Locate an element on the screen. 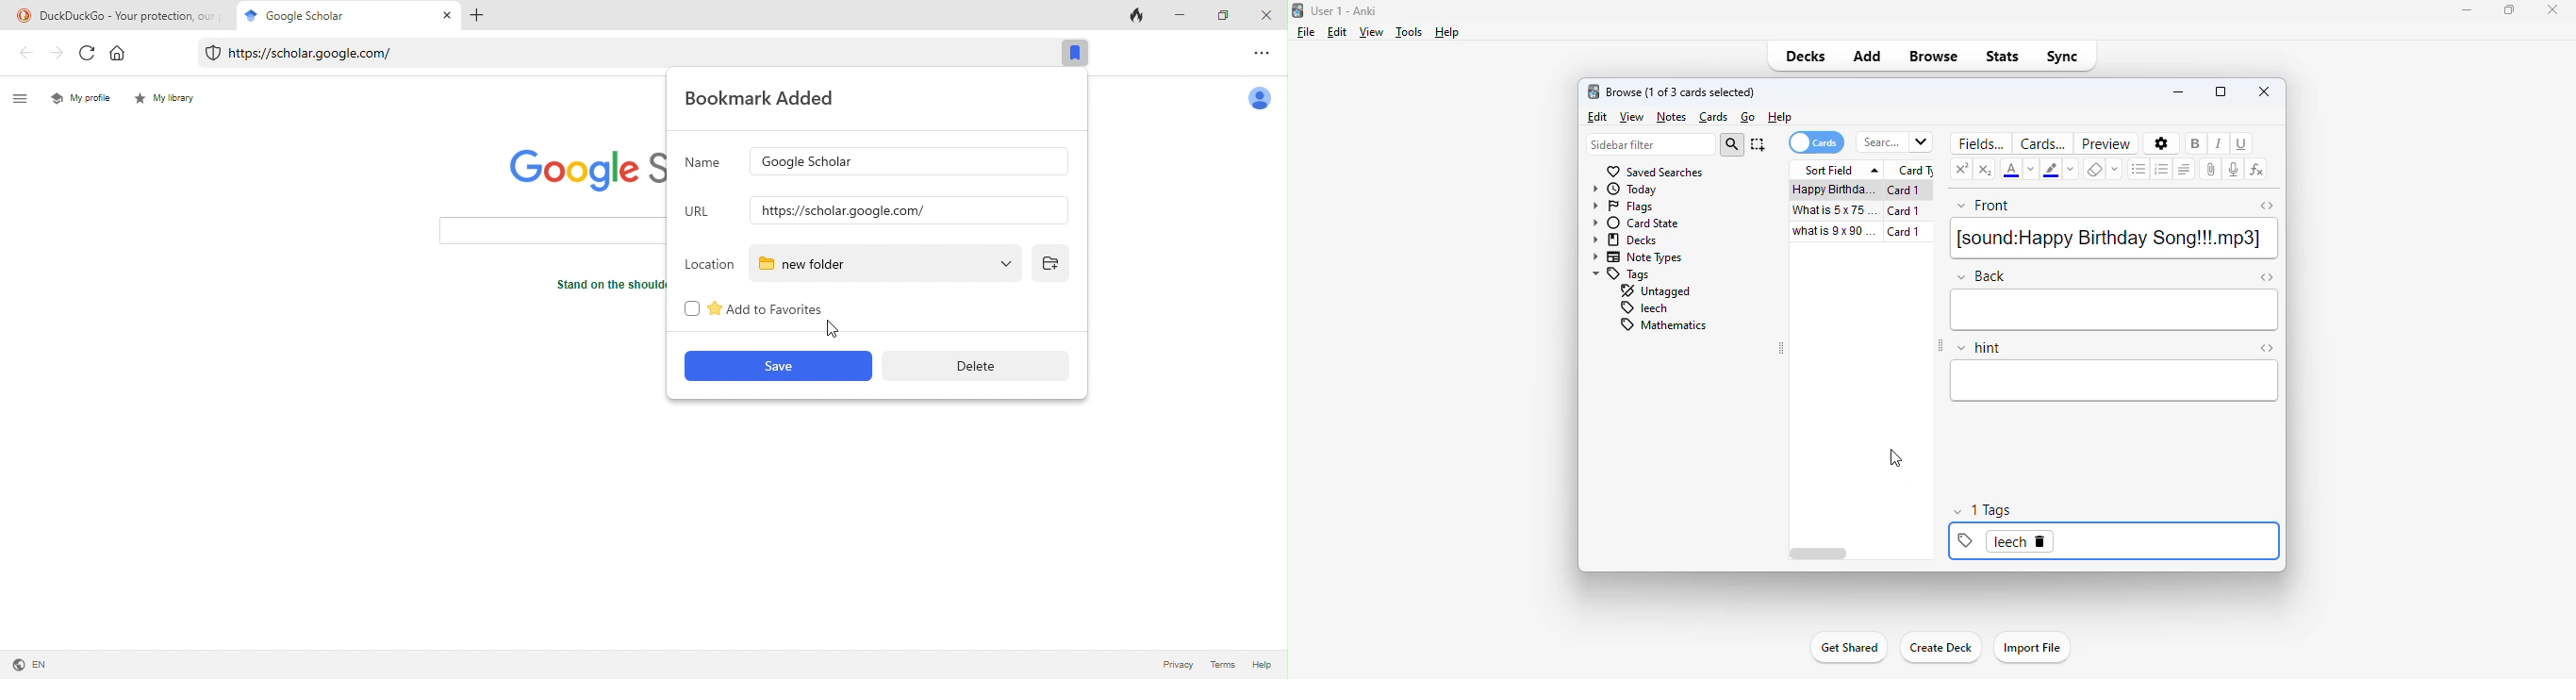 Image resolution: width=2576 pixels, height=700 pixels. toggle HTML editor is located at coordinates (2266, 348).